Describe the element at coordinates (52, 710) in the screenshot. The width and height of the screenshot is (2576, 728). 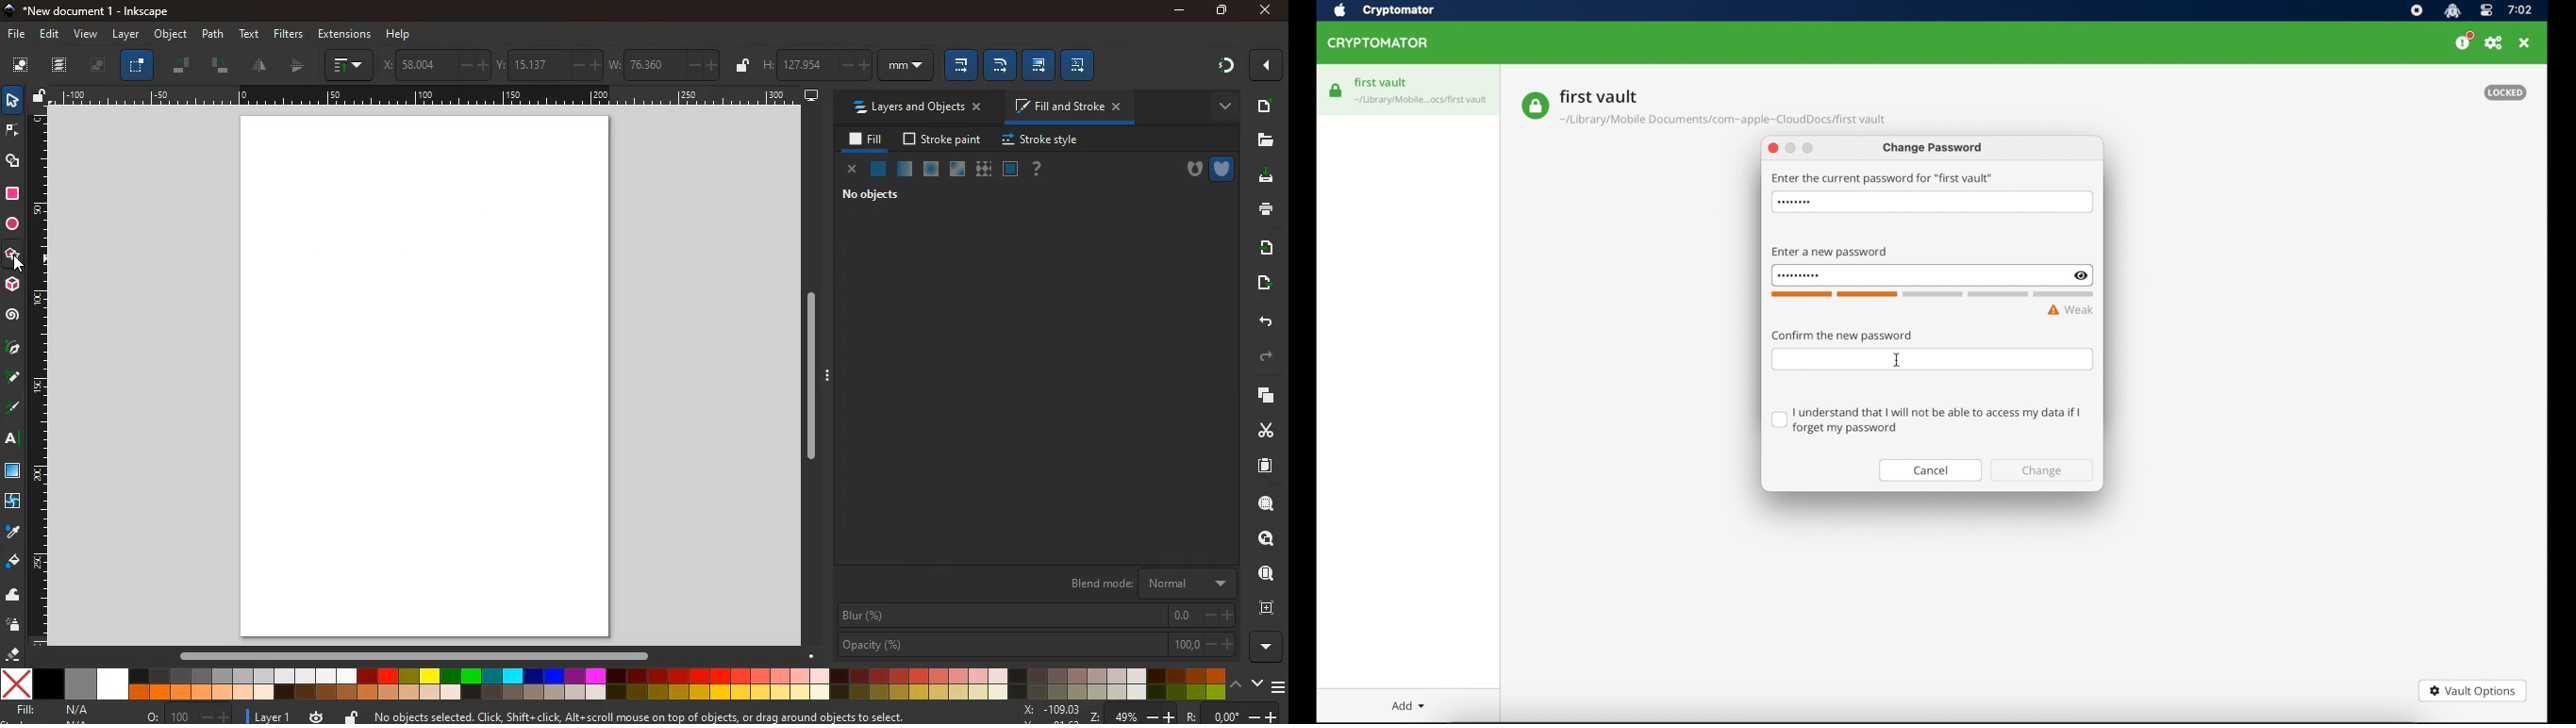
I see `fill` at that location.